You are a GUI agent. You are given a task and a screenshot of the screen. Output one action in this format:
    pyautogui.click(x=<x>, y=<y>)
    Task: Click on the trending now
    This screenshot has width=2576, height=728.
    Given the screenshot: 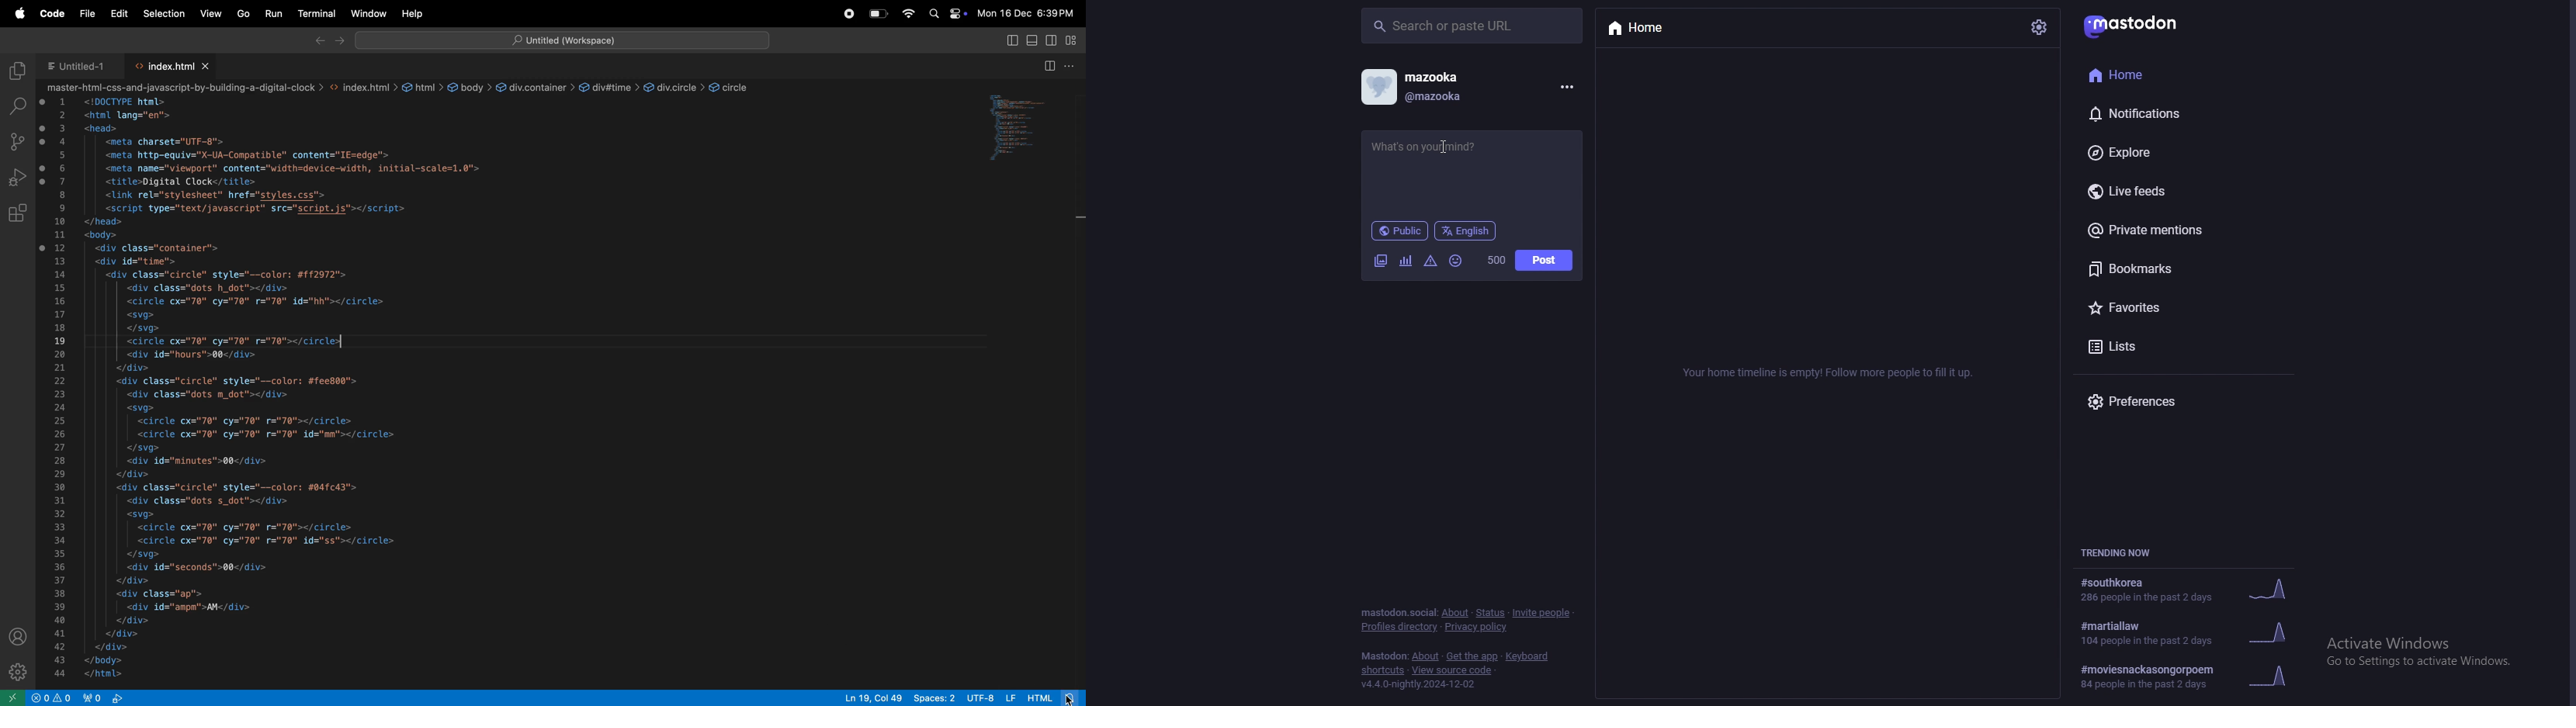 What is the action you would take?
    pyautogui.click(x=2122, y=551)
    